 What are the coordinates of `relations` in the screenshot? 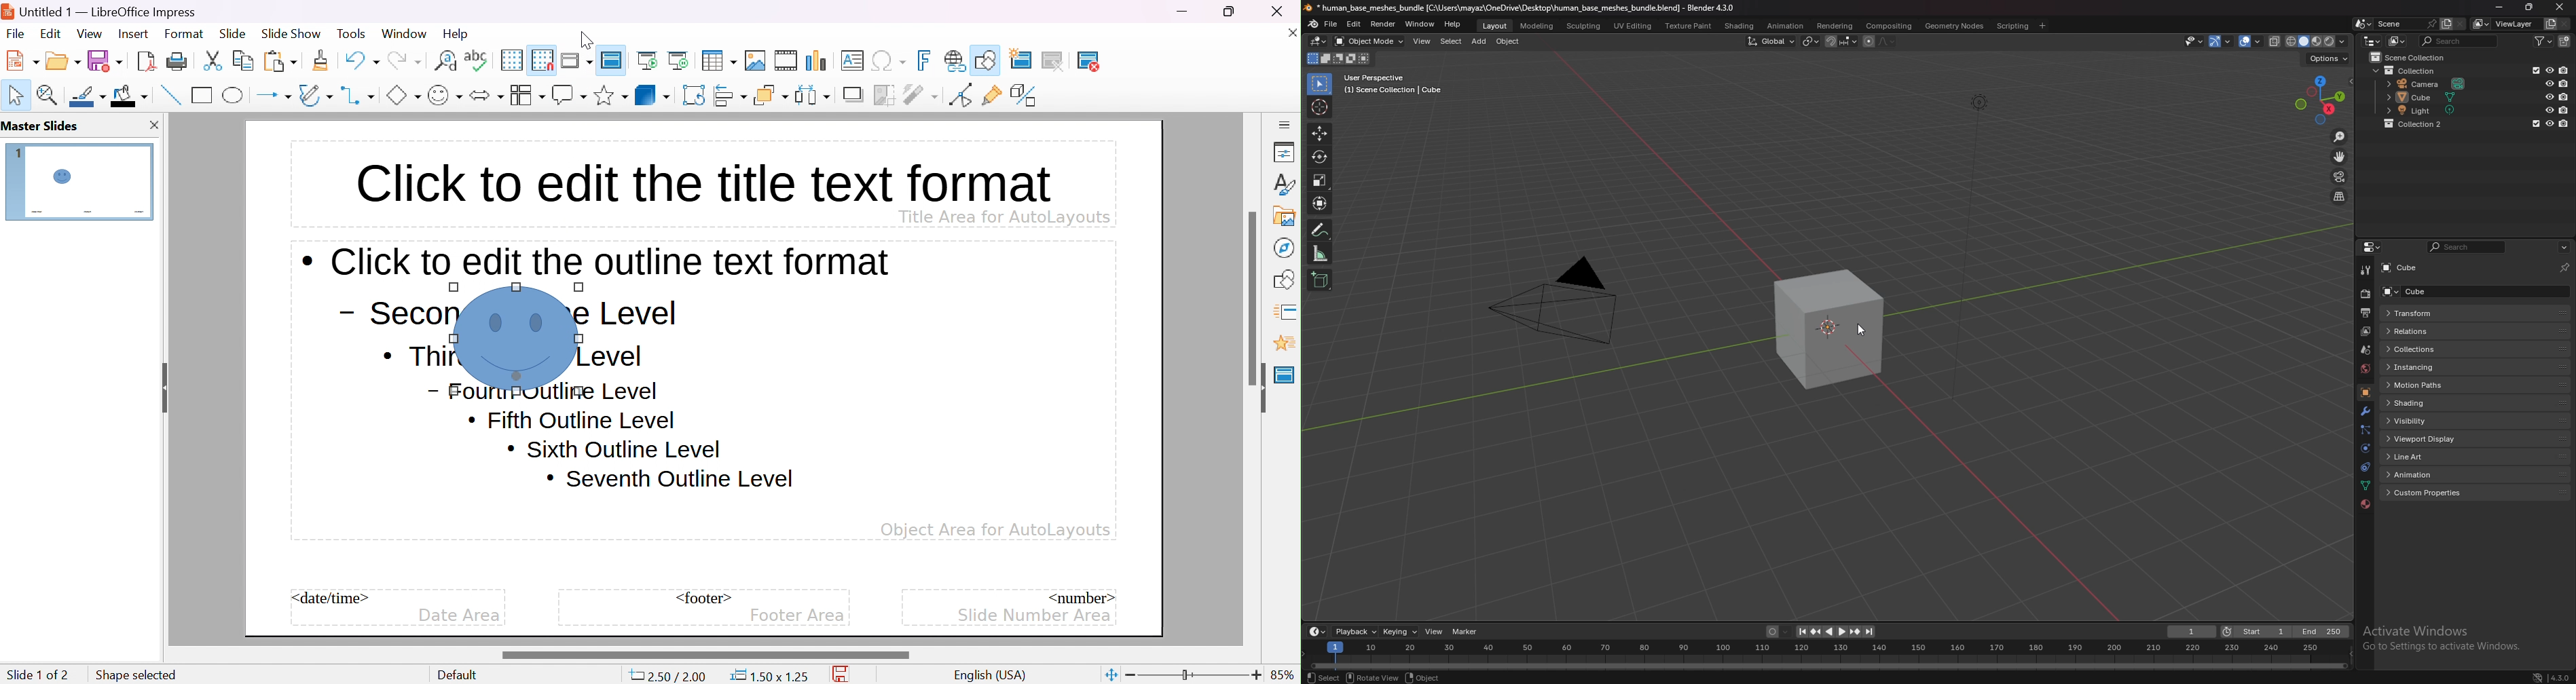 It's located at (2433, 331).